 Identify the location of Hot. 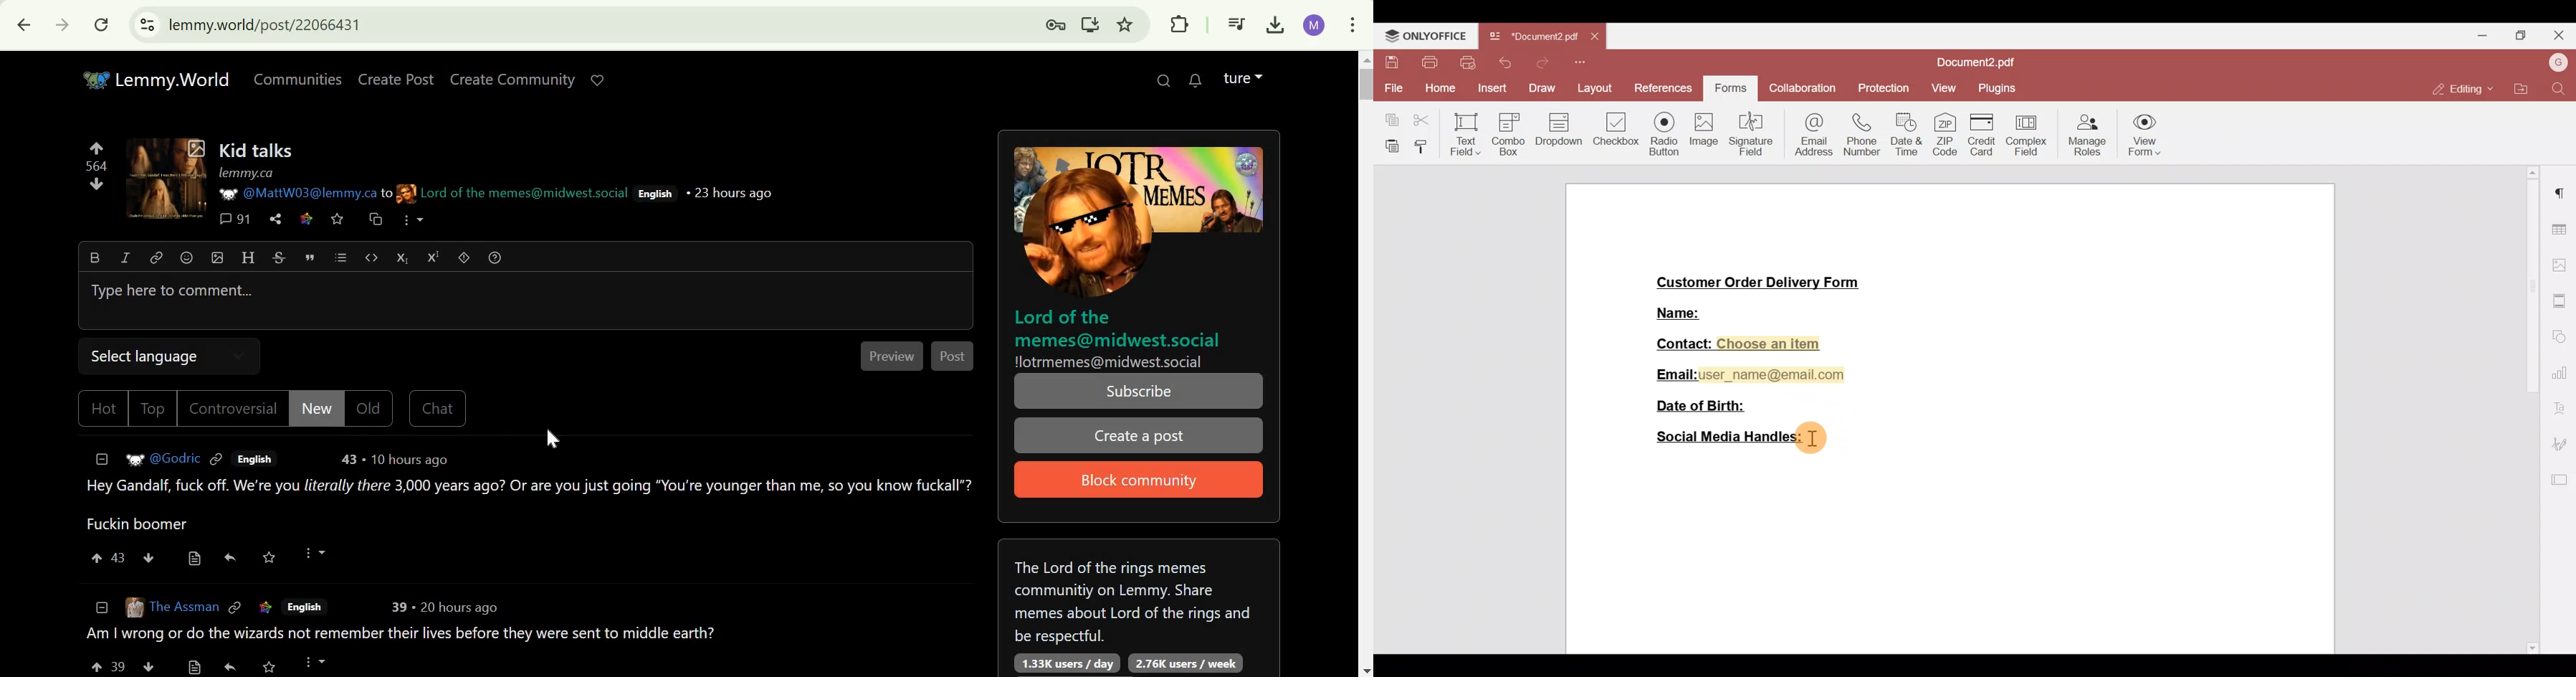
(102, 408).